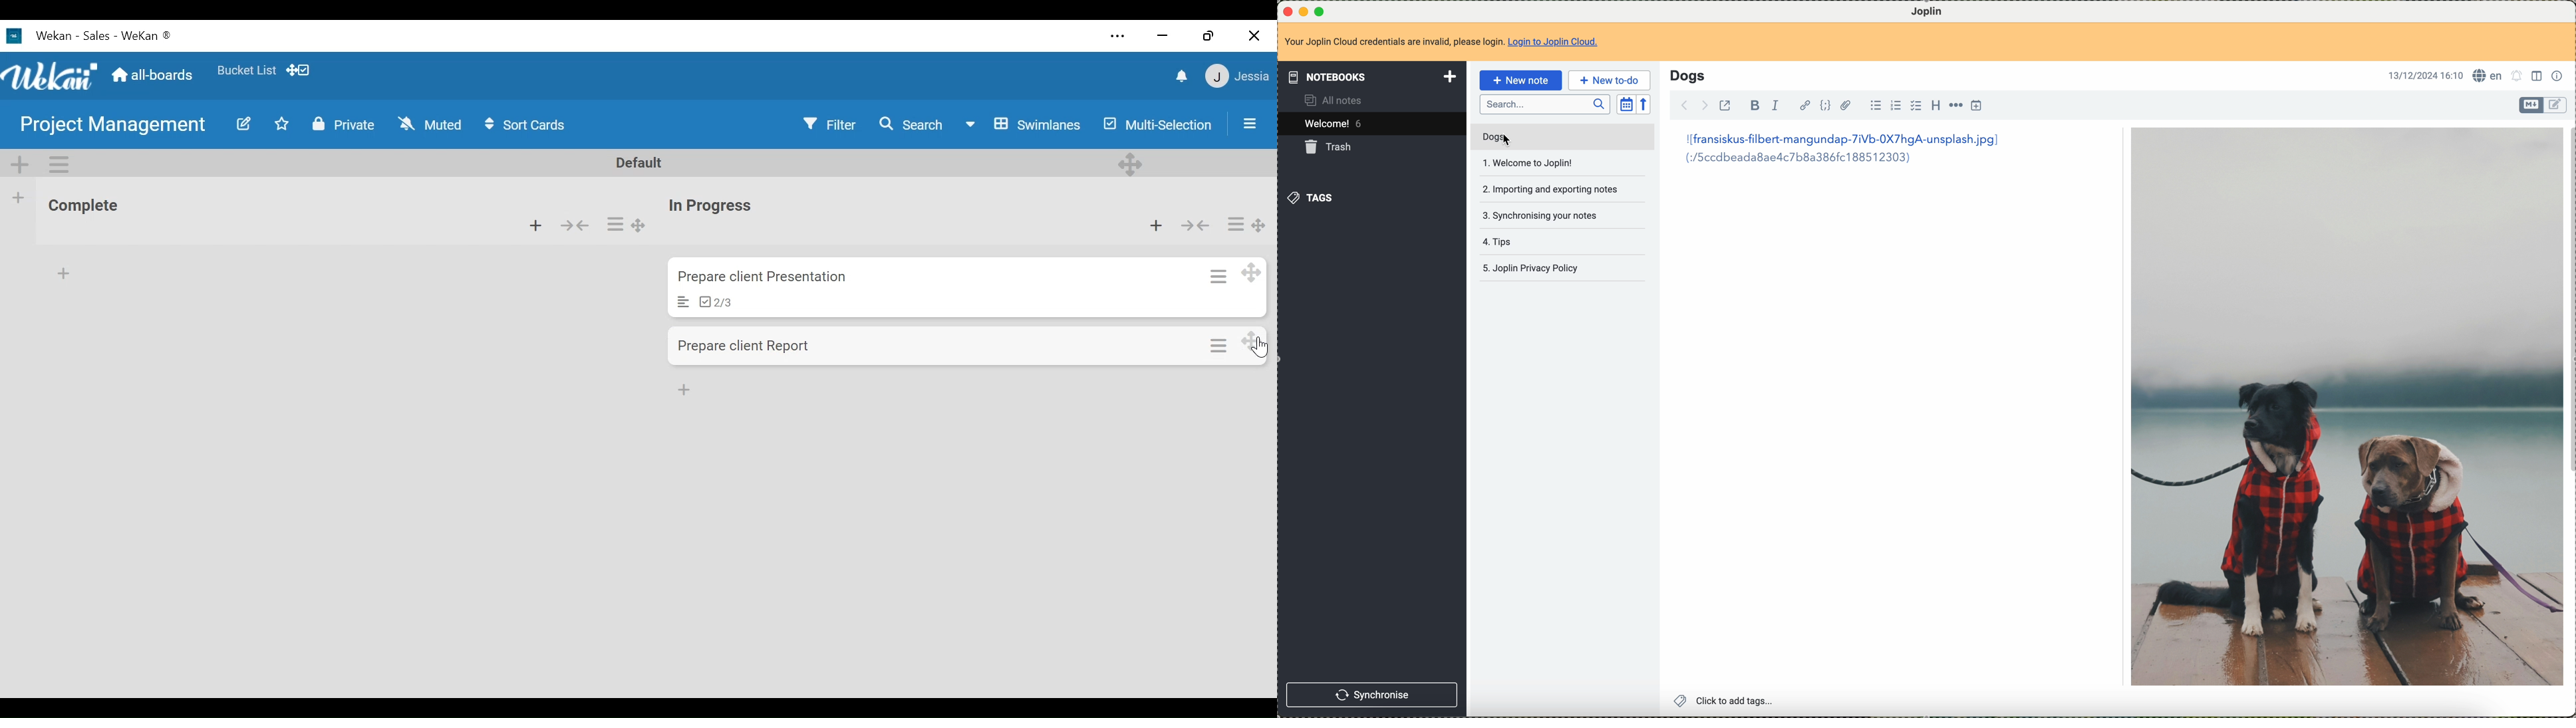  What do you see at coordinates (1687, 74) in the screenshot?
I see `Dogs` at bounding box center [1687, 74].